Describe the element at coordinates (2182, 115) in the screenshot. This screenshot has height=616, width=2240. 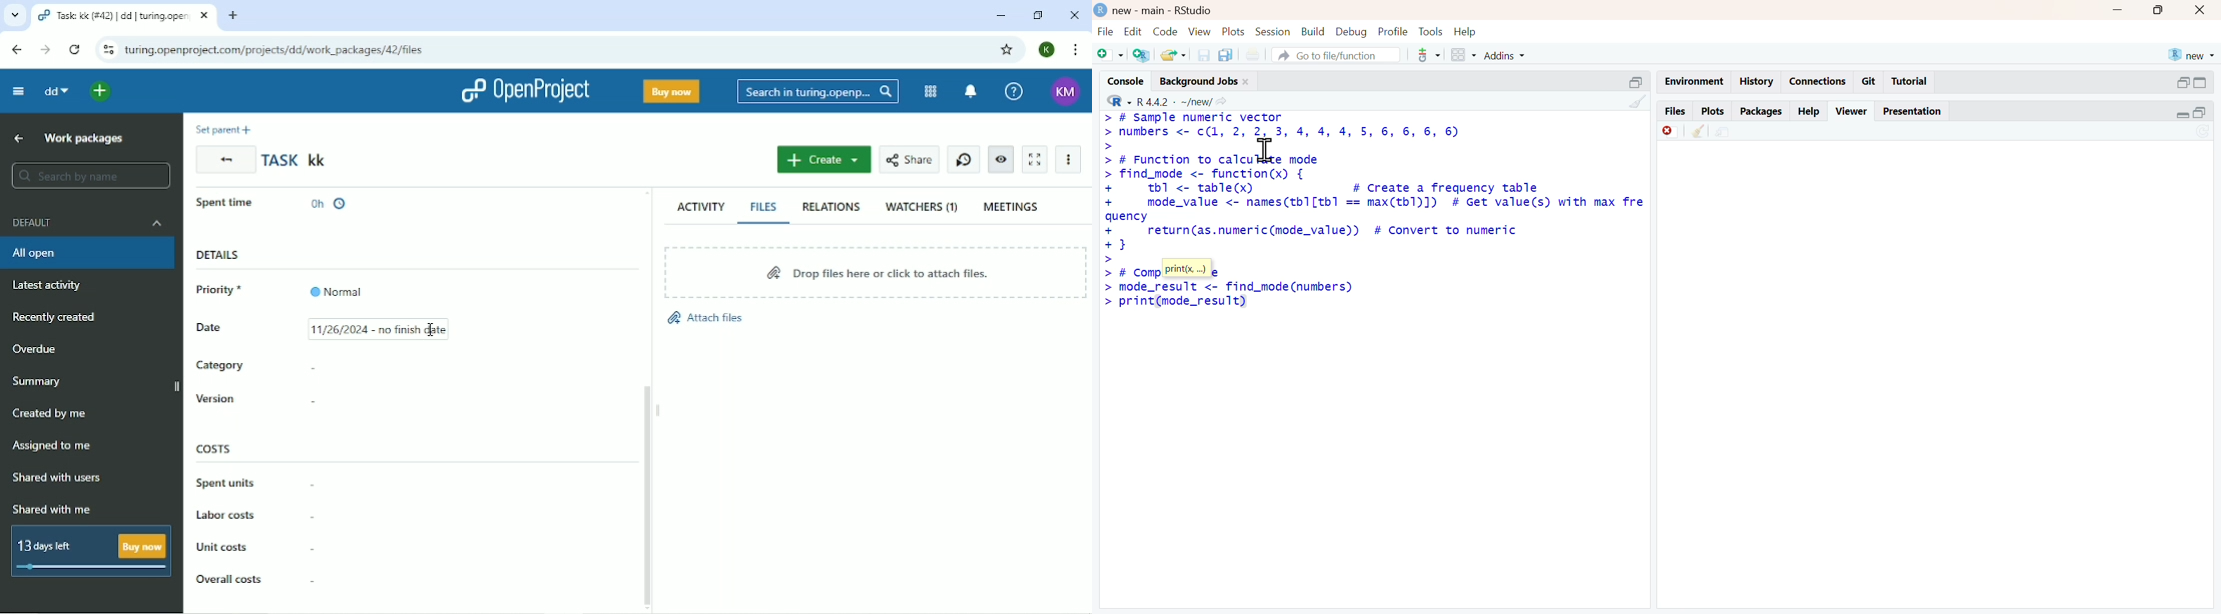
I see `expand/collapse ` at that location.